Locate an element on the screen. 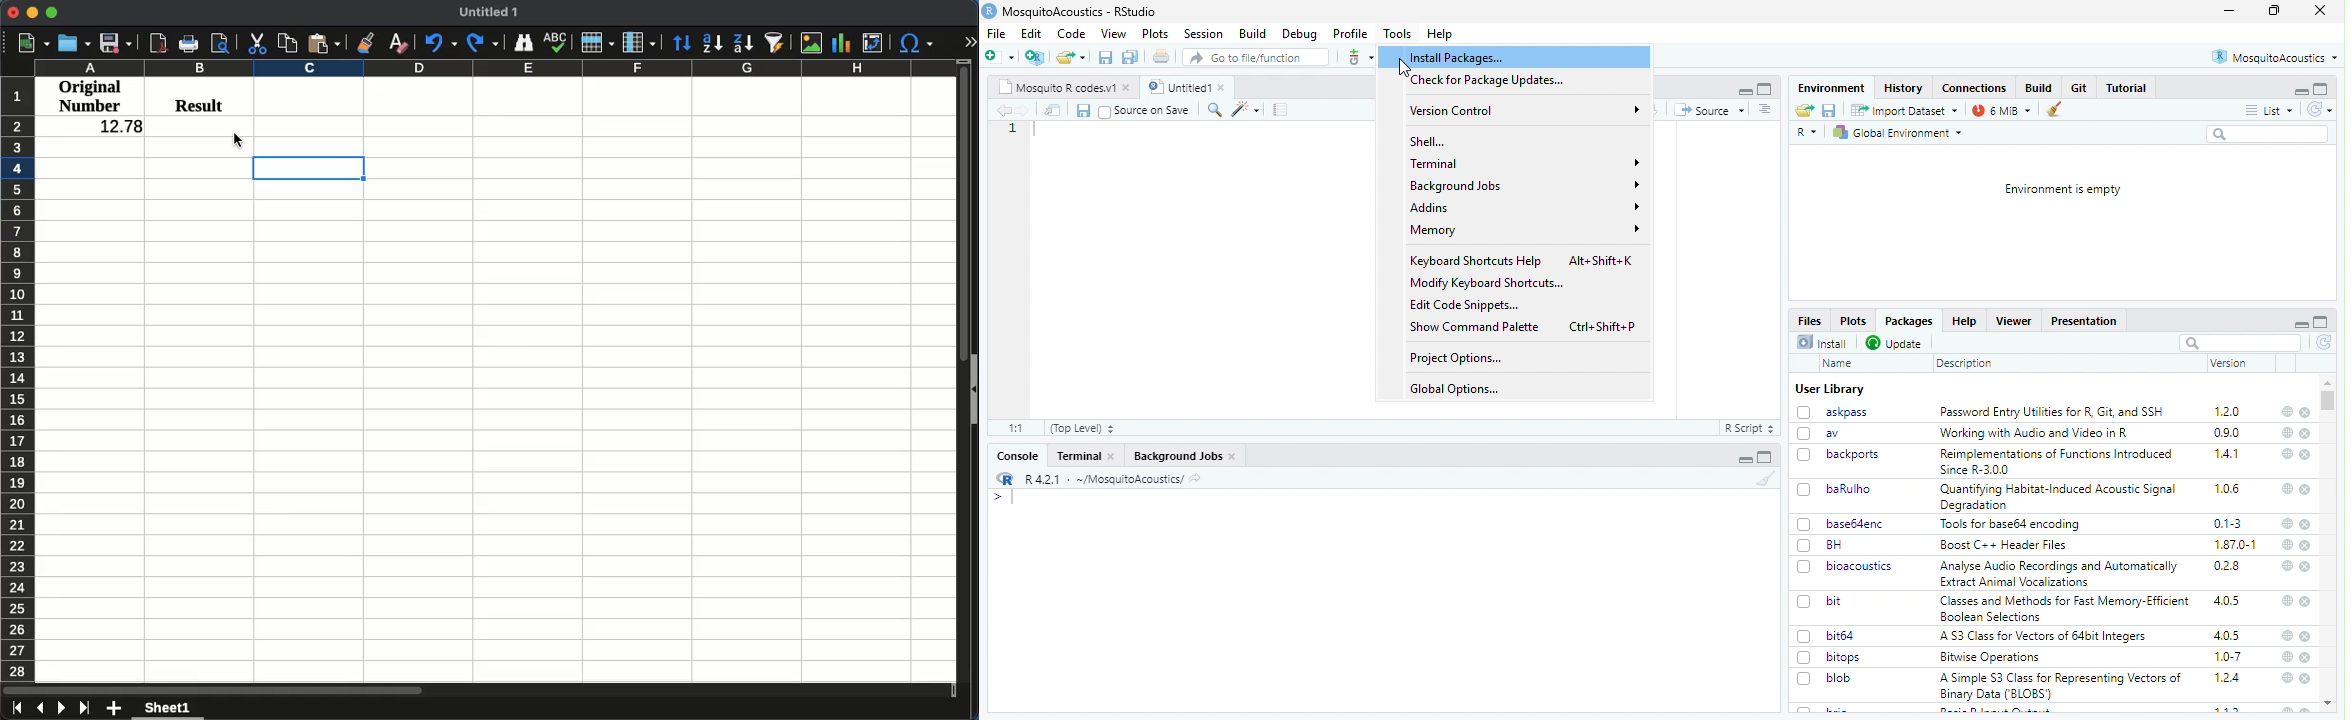 This screenshot has height=728, width=2352. Boost C++ Header Files is located at coordinates (2009, 545).